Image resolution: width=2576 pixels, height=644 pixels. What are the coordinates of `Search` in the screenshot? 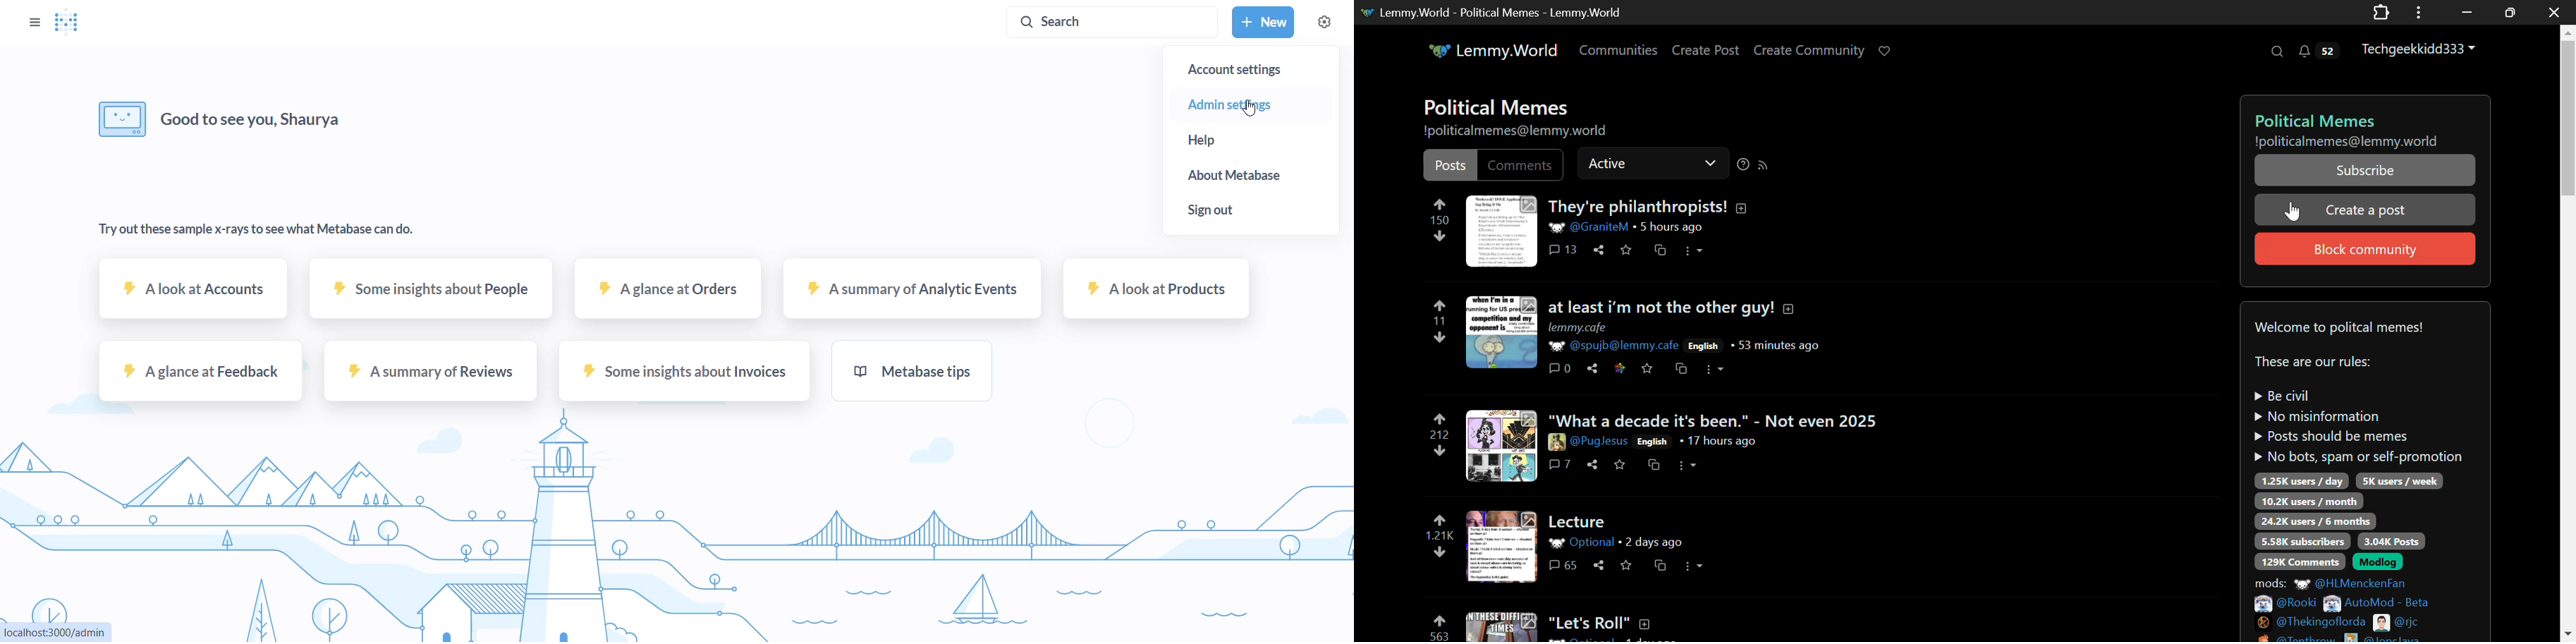 It's located at (2278, 52).